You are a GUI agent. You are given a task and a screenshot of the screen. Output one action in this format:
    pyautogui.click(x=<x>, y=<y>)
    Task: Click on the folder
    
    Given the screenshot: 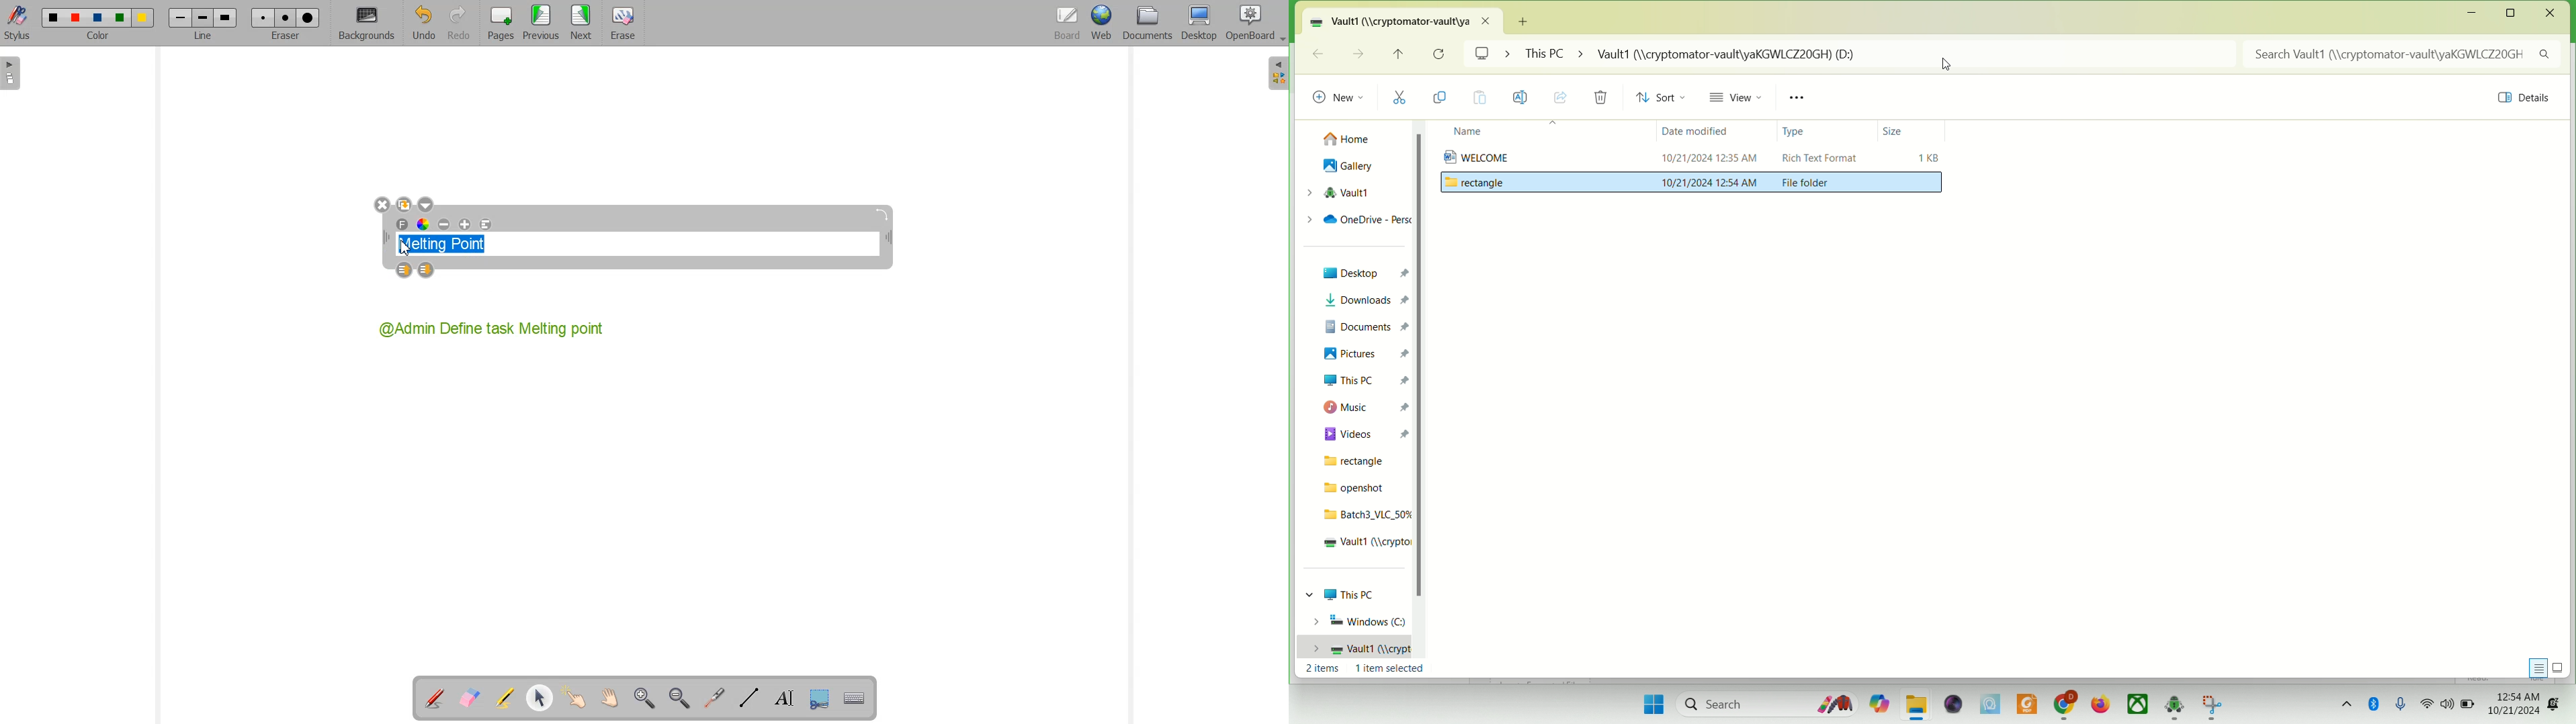 What is the action you would take?
    pyautogui.click(x=1917, y=705)
    